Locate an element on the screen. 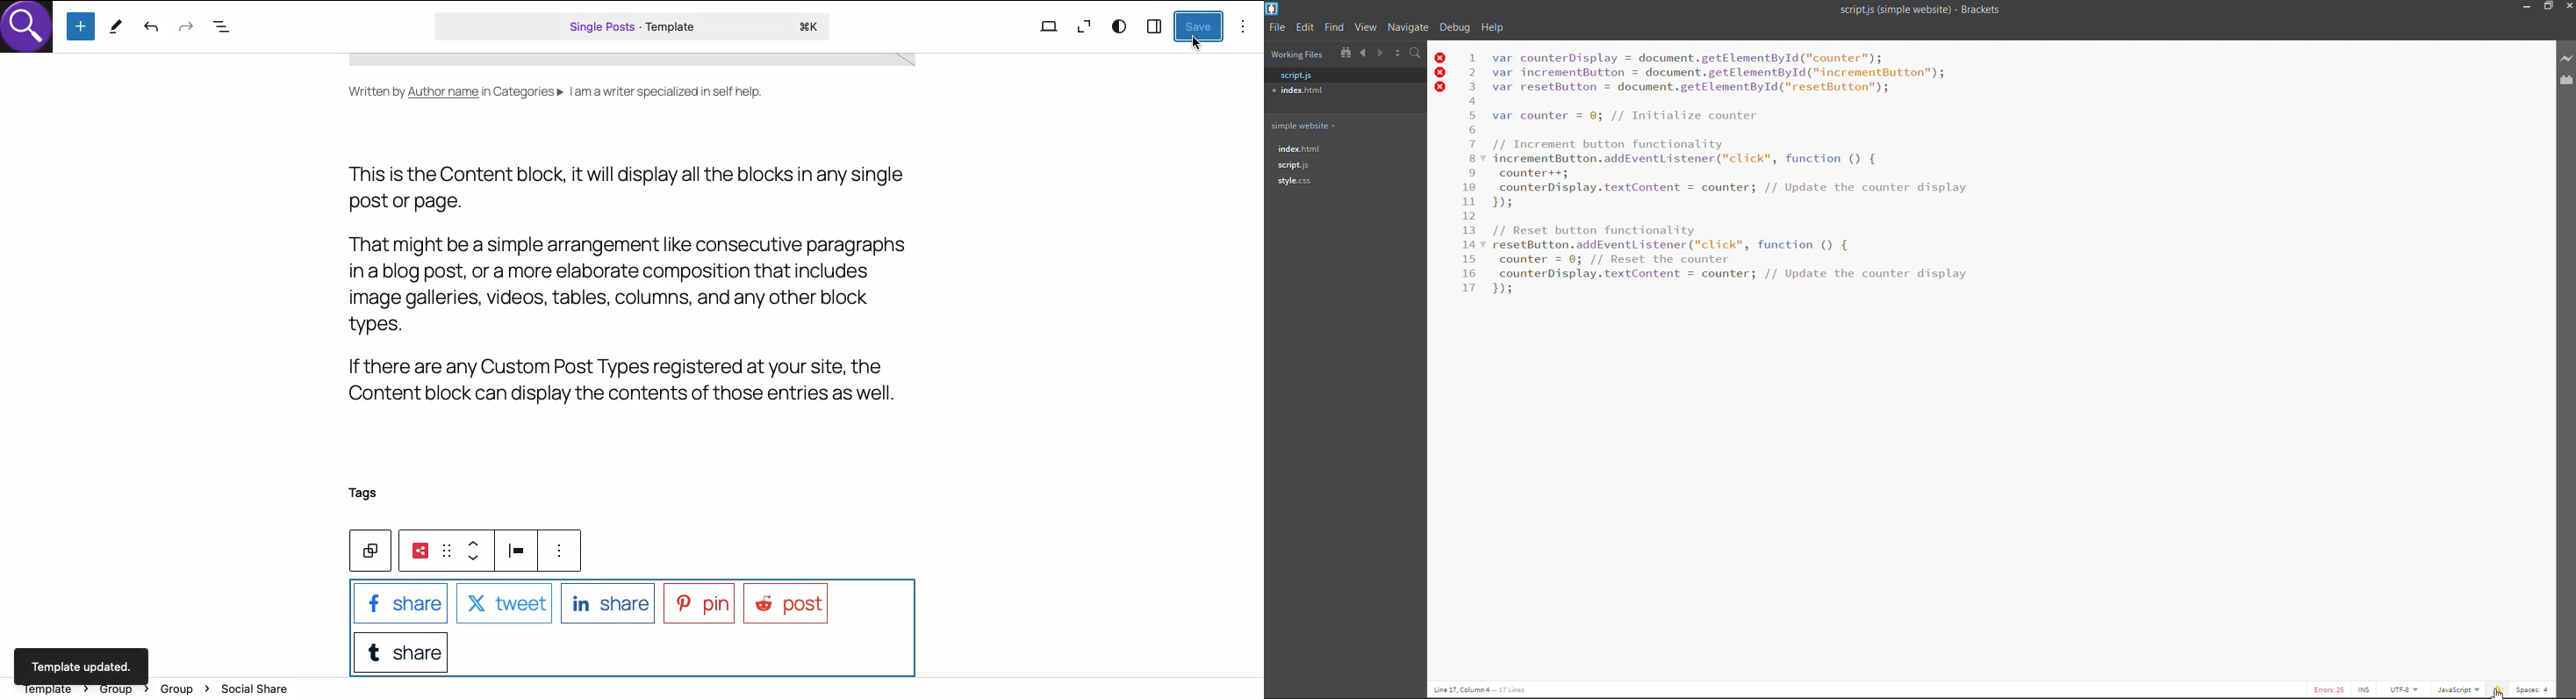  script.js is located at coordinates (1294, 76).